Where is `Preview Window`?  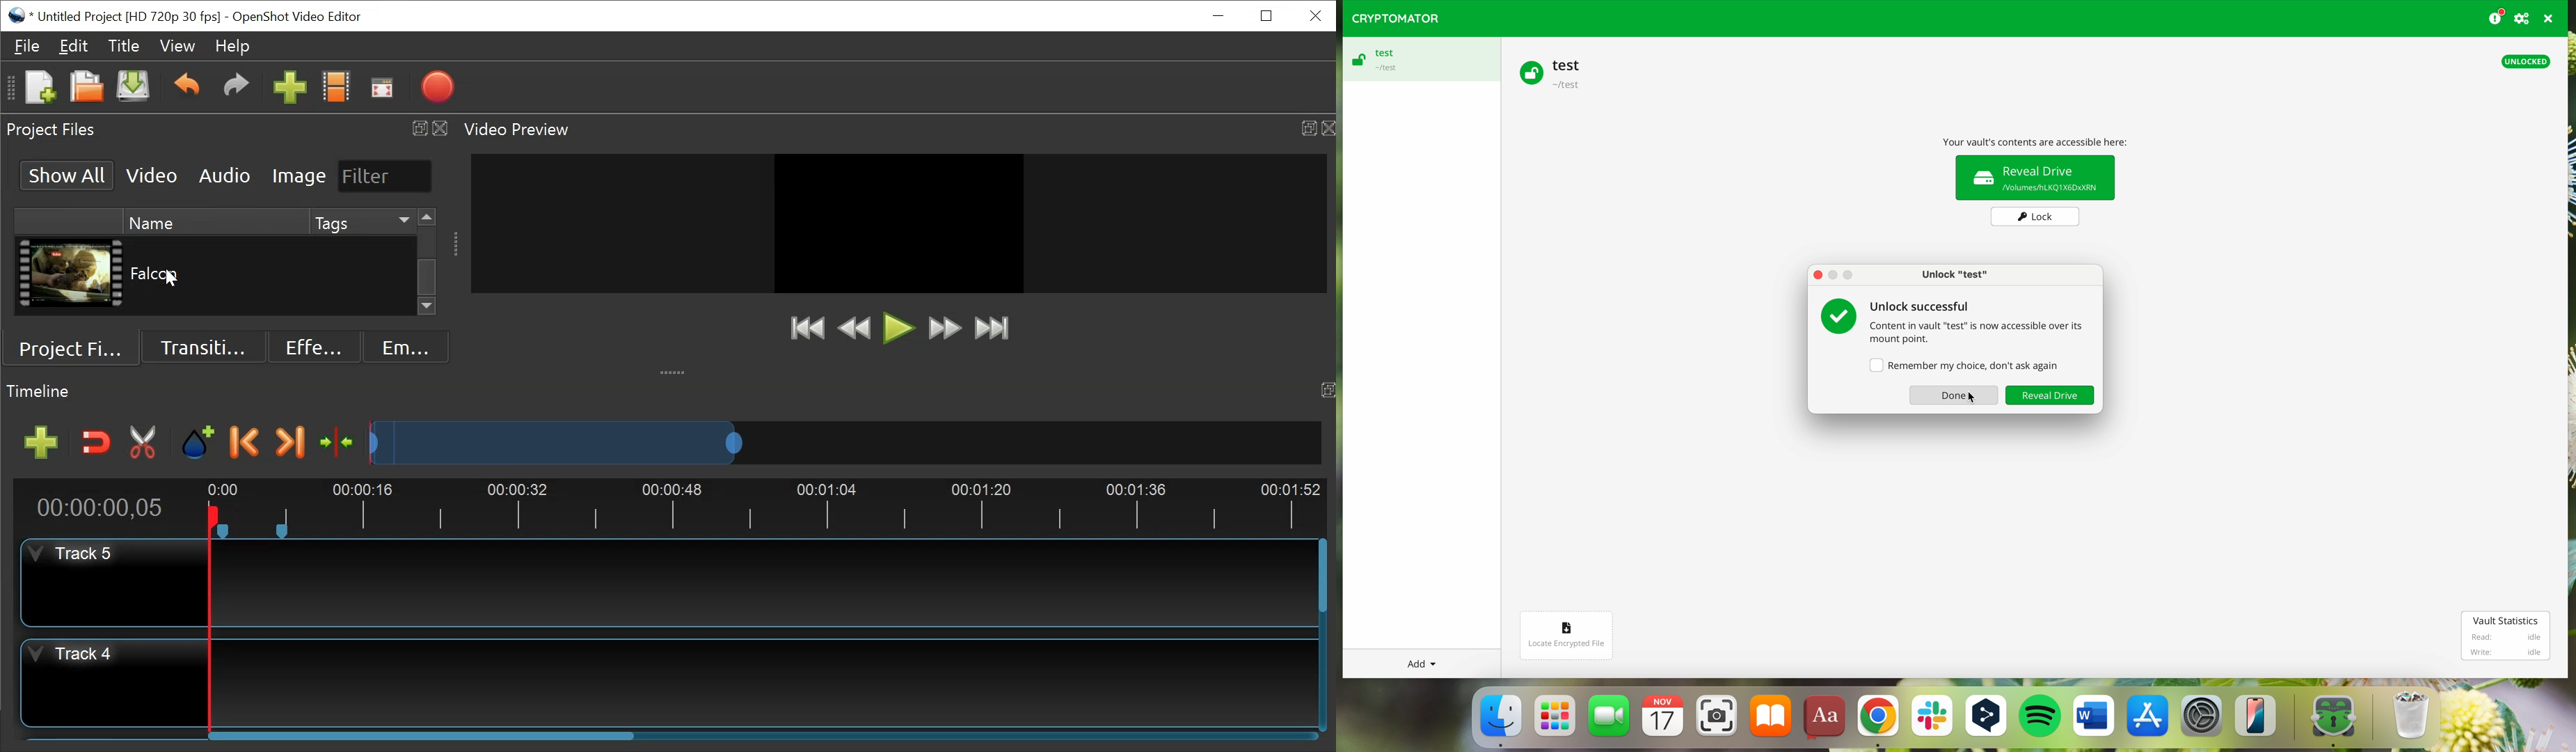
Preview Window is located at coordinates (898, 223).